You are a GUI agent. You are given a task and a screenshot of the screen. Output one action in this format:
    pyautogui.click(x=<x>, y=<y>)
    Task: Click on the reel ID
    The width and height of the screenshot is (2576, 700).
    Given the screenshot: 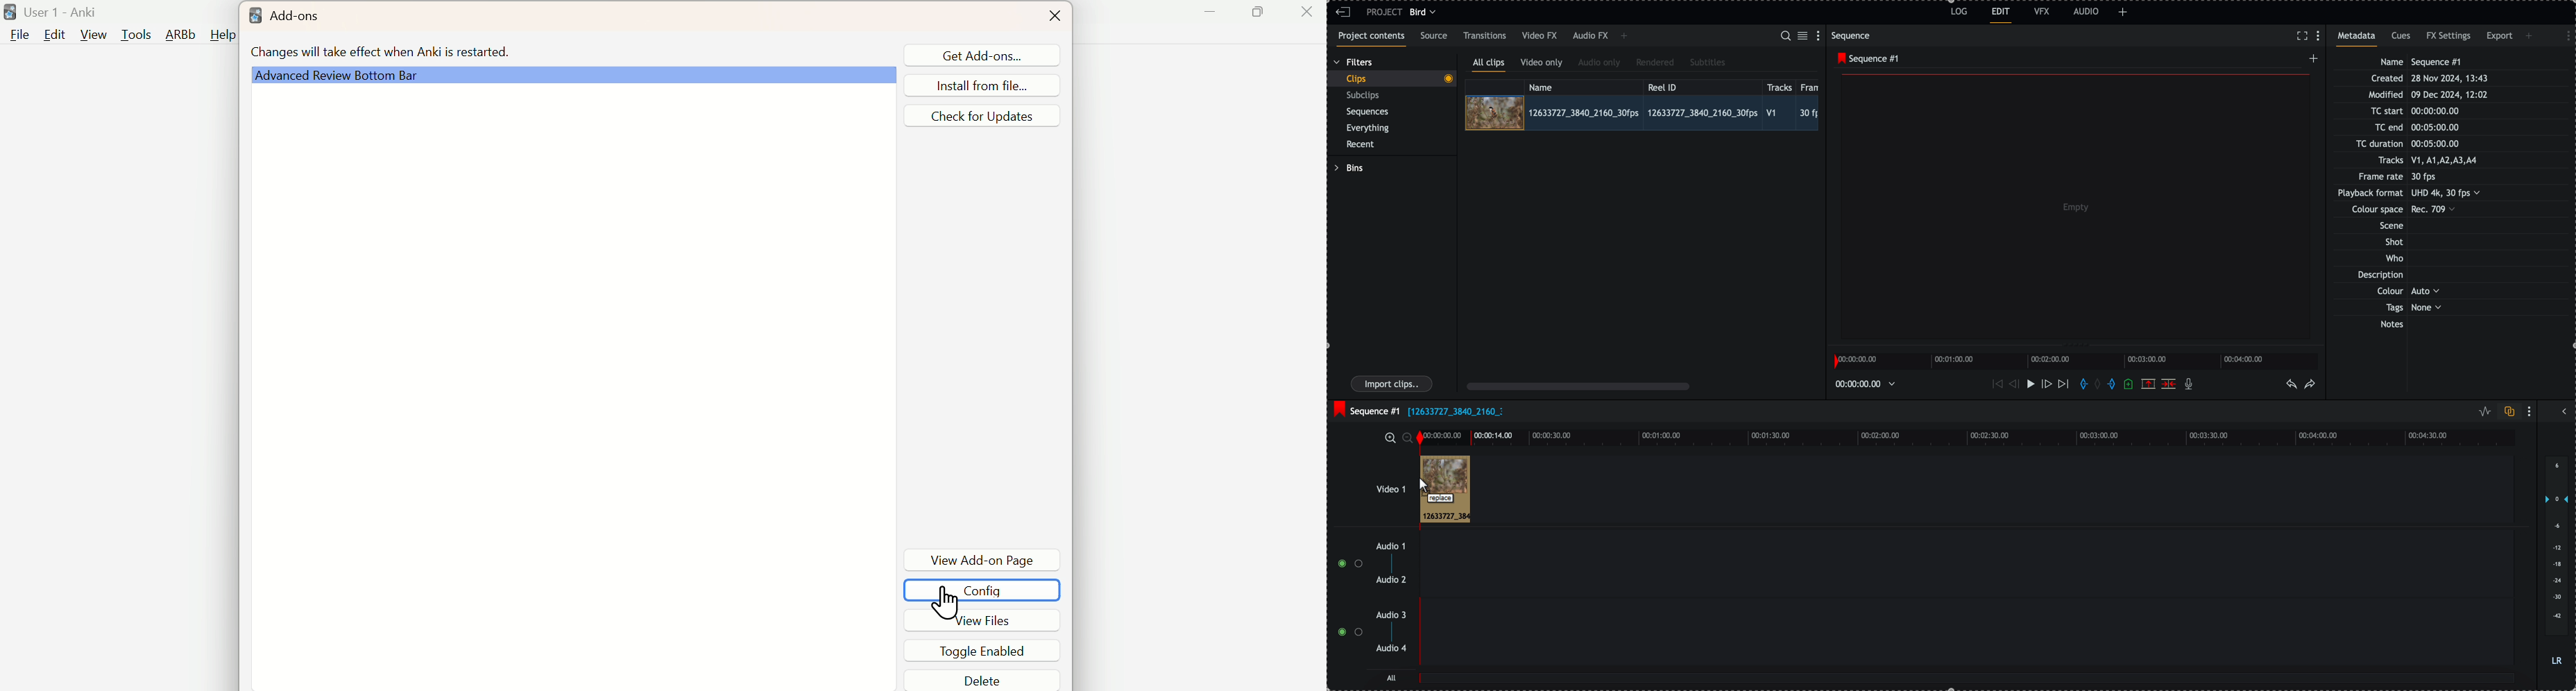 What is the action you would take?
    pyautogui.click(x=1701, y=86)
    